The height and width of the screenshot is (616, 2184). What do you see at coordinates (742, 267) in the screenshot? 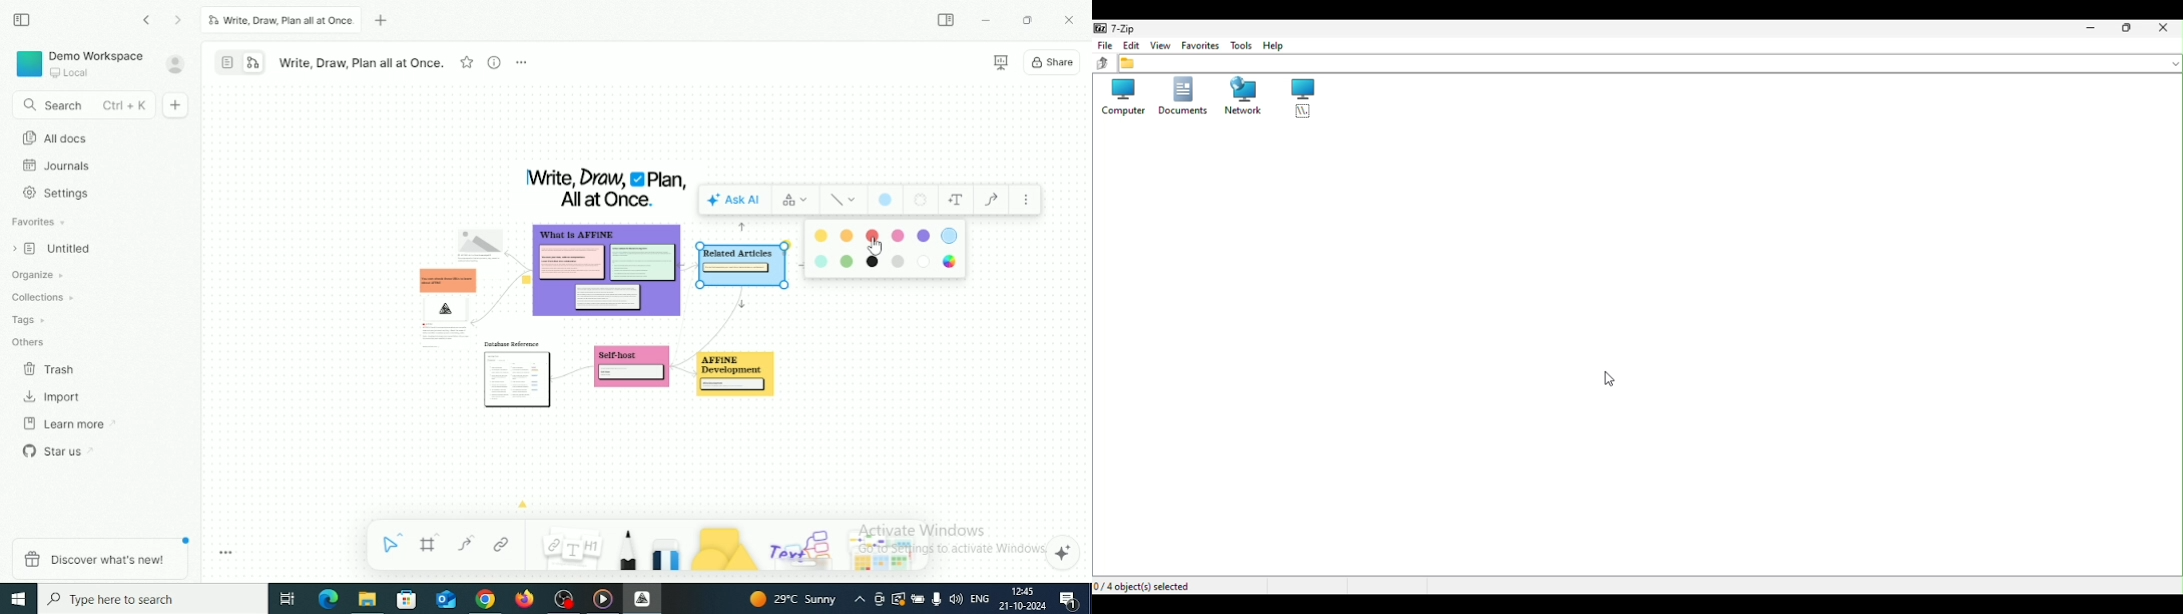
I see `Selected sticky note` at bounding box center [742, 267].